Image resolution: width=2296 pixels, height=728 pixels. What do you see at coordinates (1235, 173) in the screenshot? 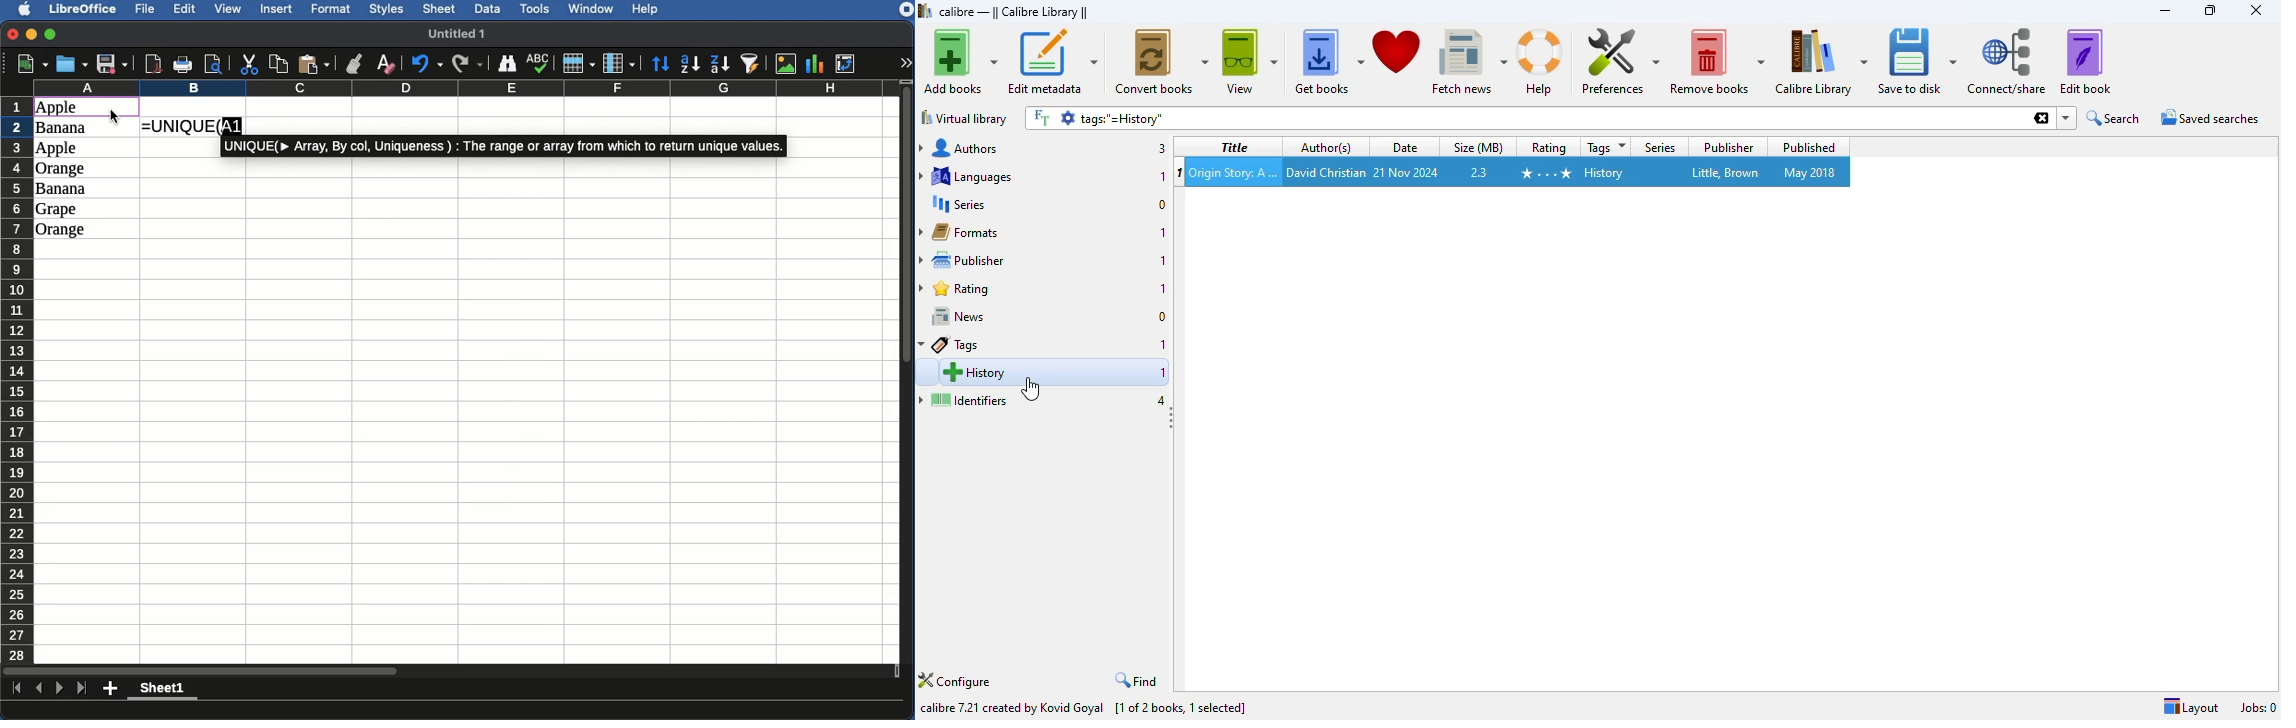
I see `Origin Story: A Big History of Everything` at bounding box center [1235, 173].